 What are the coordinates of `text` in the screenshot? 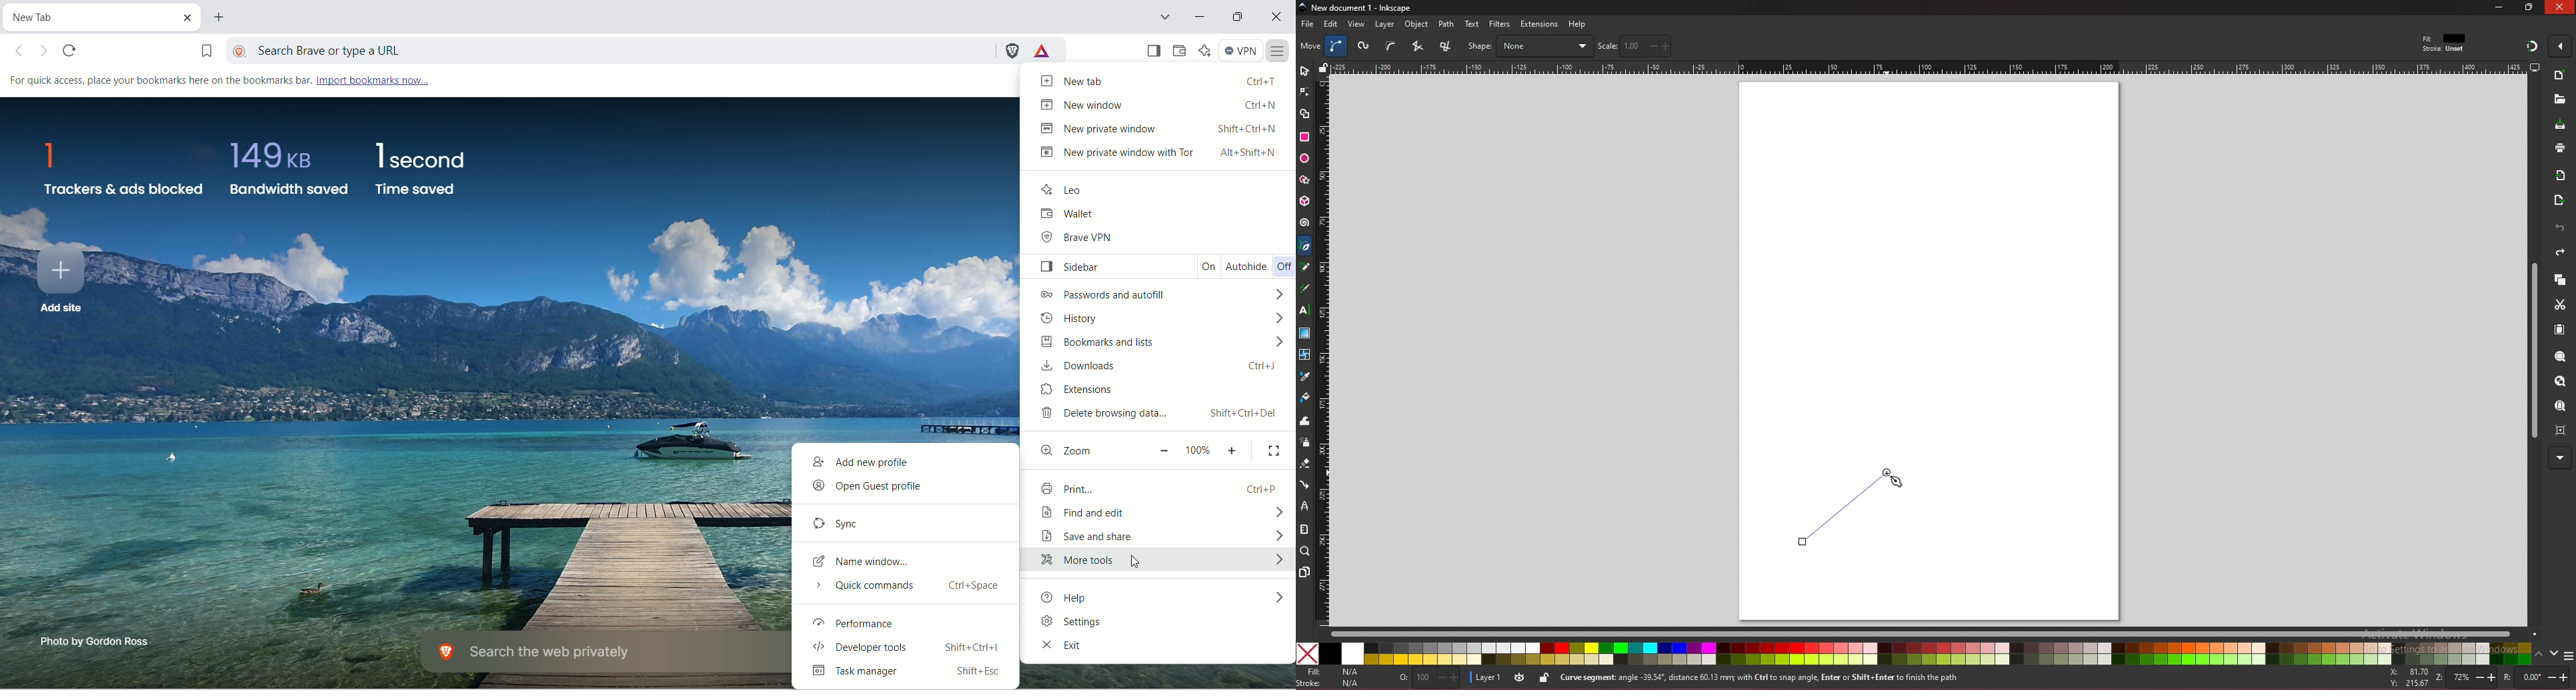 It's located at (1304, 310).